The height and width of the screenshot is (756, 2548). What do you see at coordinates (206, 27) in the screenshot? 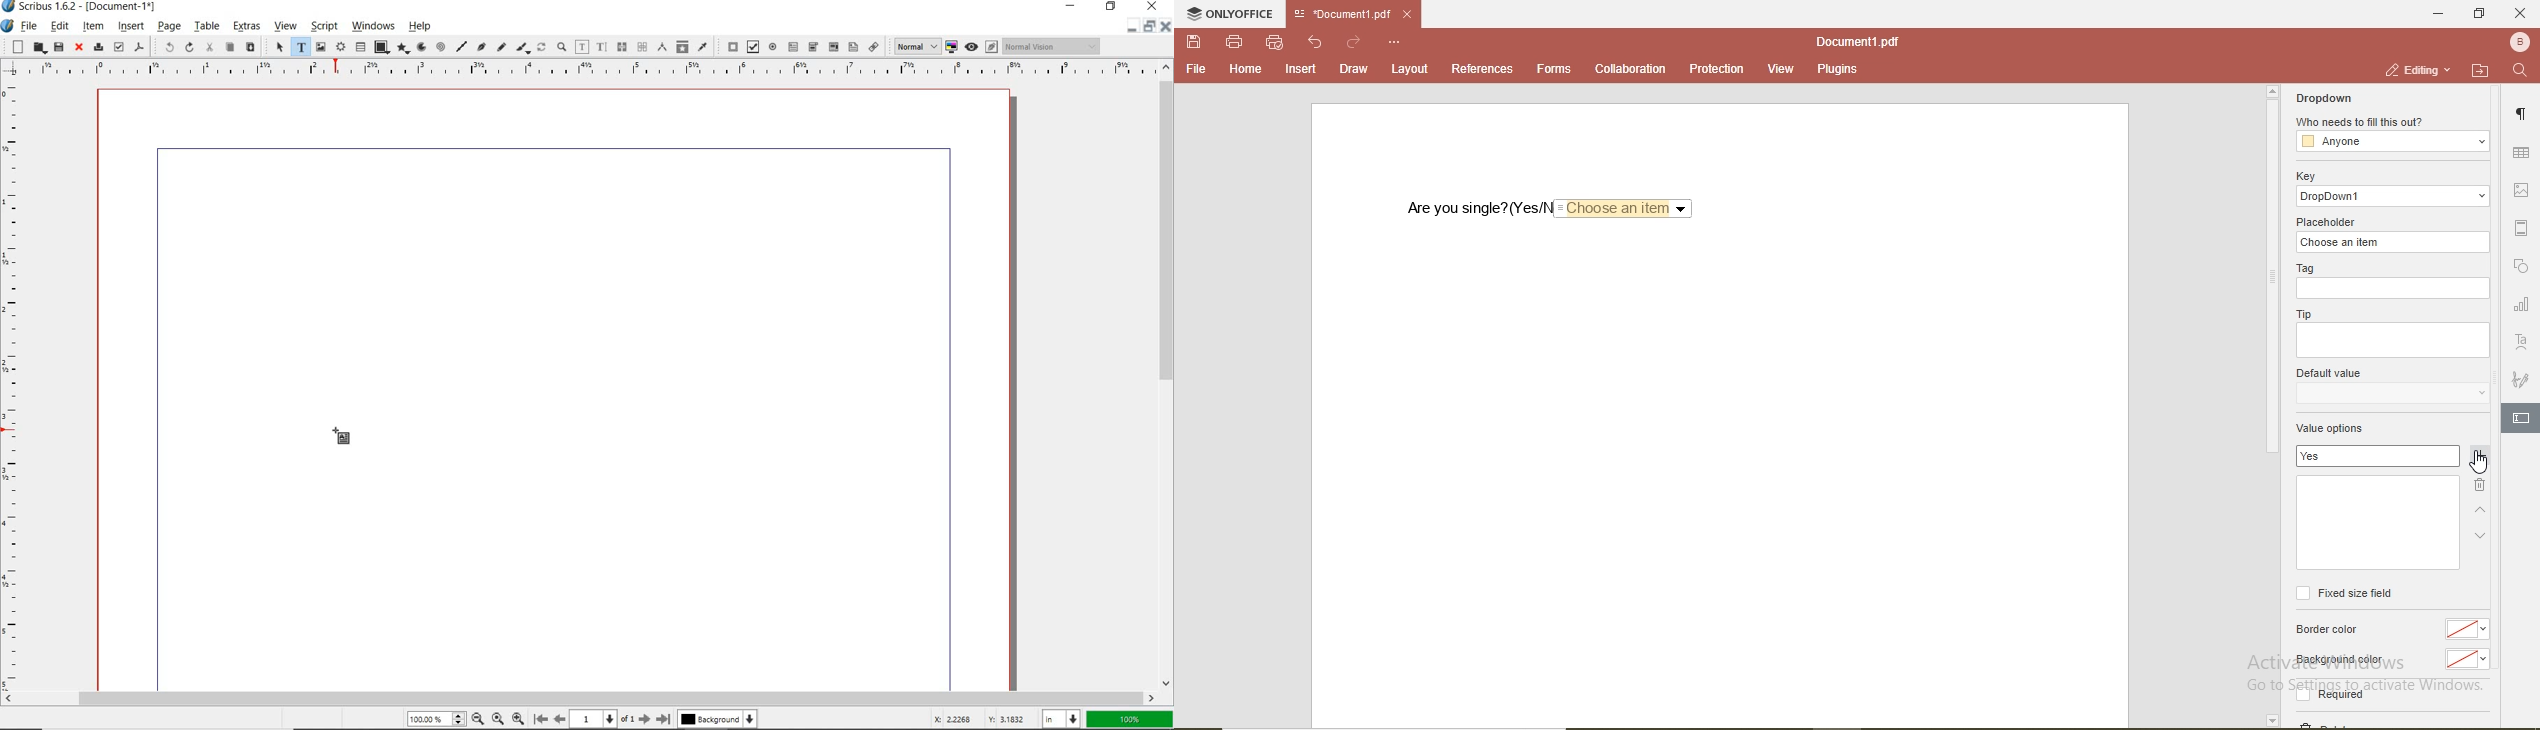
I see `table` at bounding box center [206, 27].